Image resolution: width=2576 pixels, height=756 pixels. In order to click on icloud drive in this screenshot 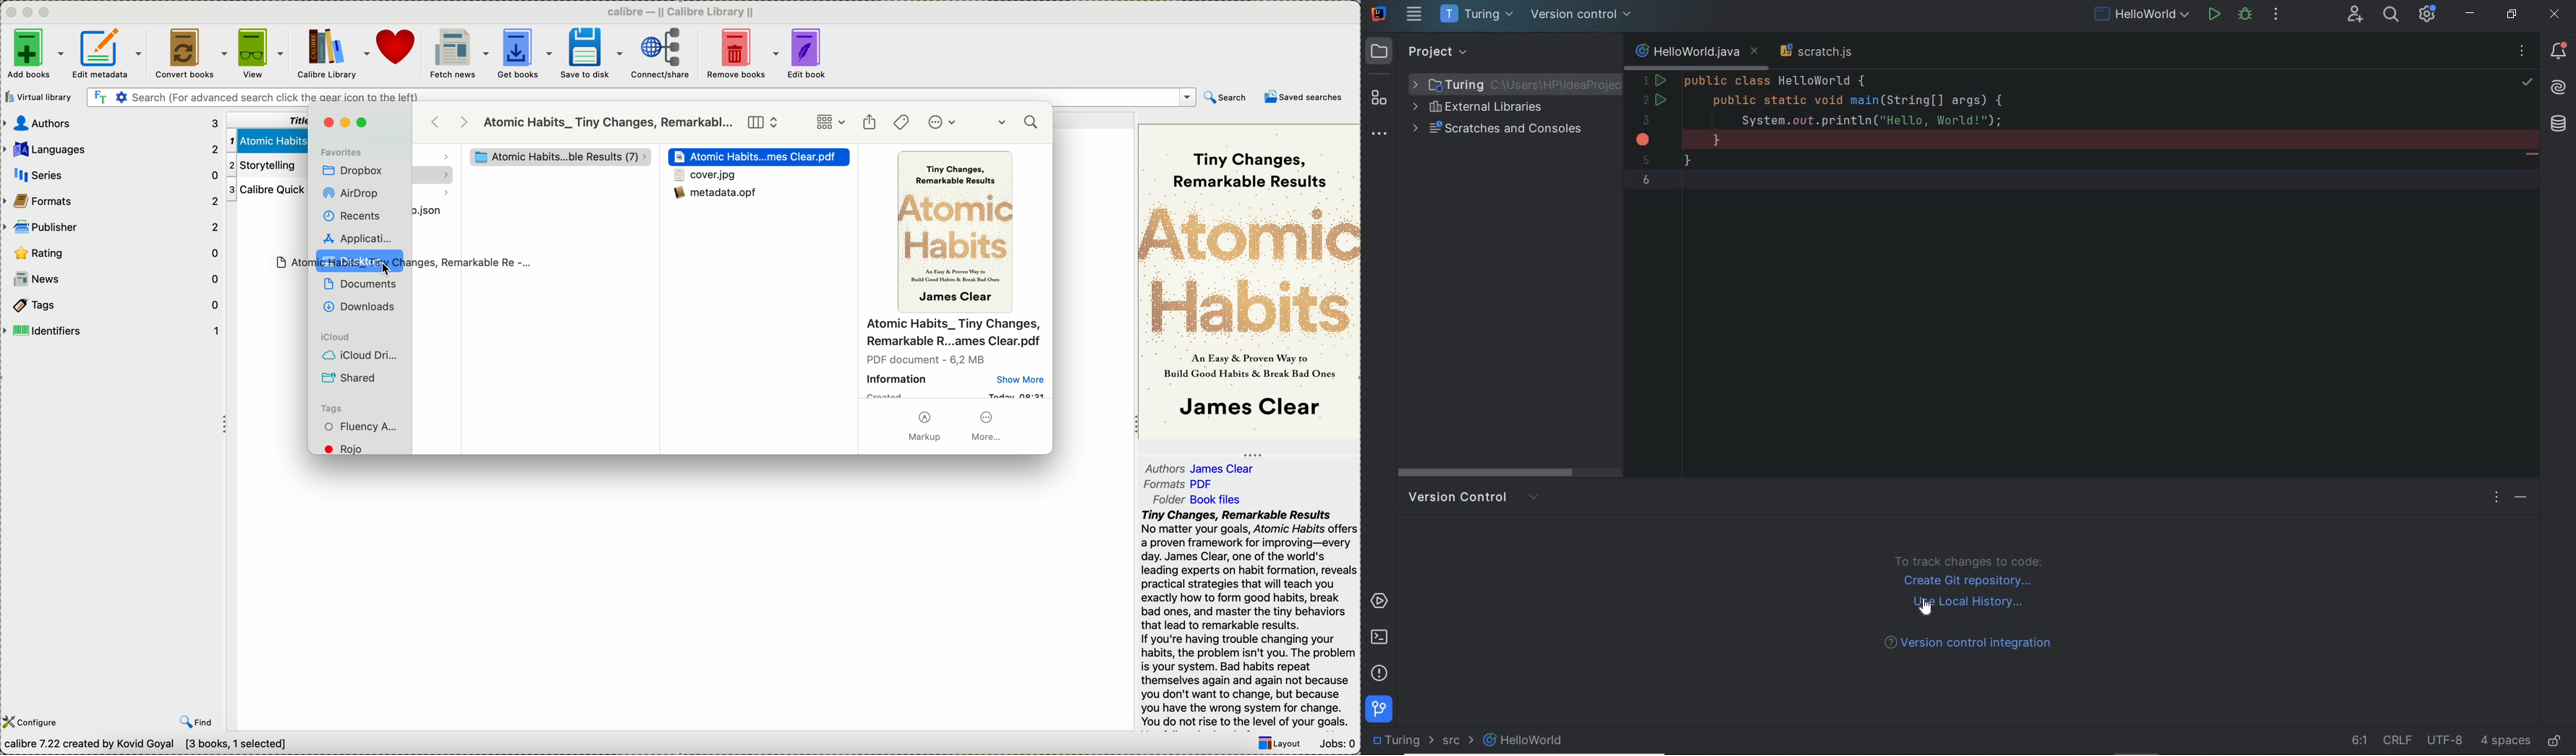, I will do `click(361, 356)`.